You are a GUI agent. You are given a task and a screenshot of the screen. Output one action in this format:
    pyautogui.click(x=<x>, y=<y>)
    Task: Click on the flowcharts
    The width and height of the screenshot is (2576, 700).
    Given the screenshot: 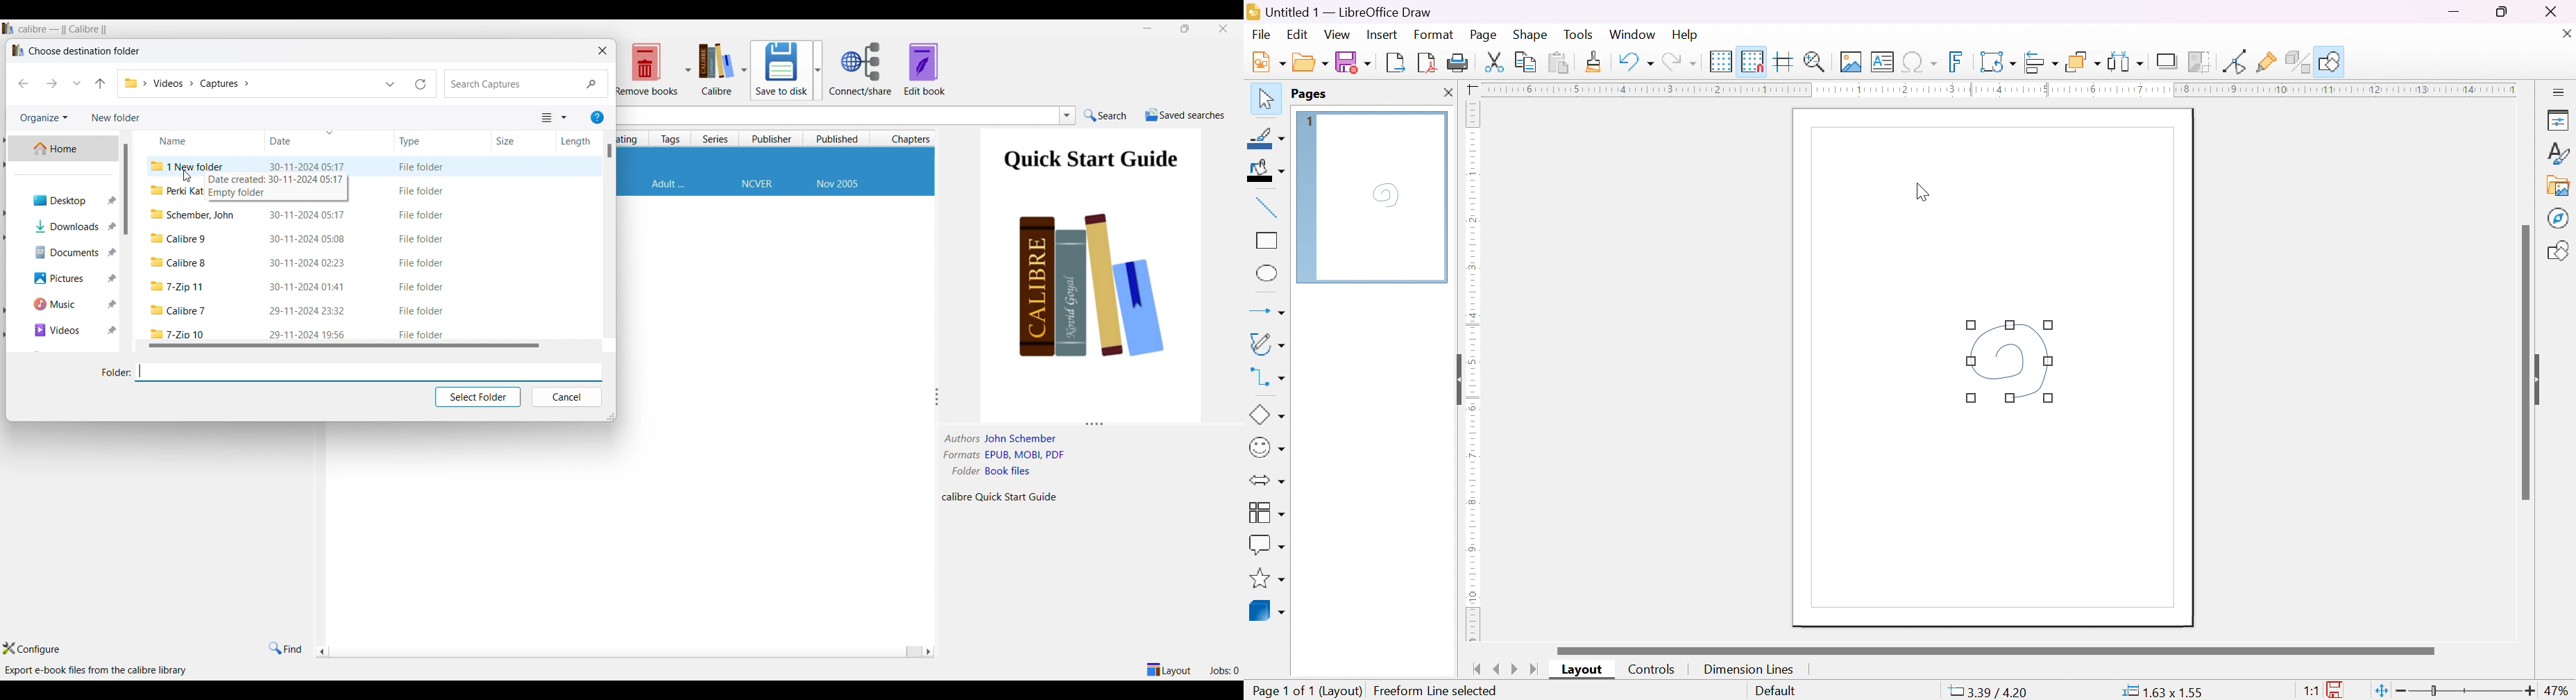 What is the action you would take?
    pyautogui.click(x=1265, y=512)
    